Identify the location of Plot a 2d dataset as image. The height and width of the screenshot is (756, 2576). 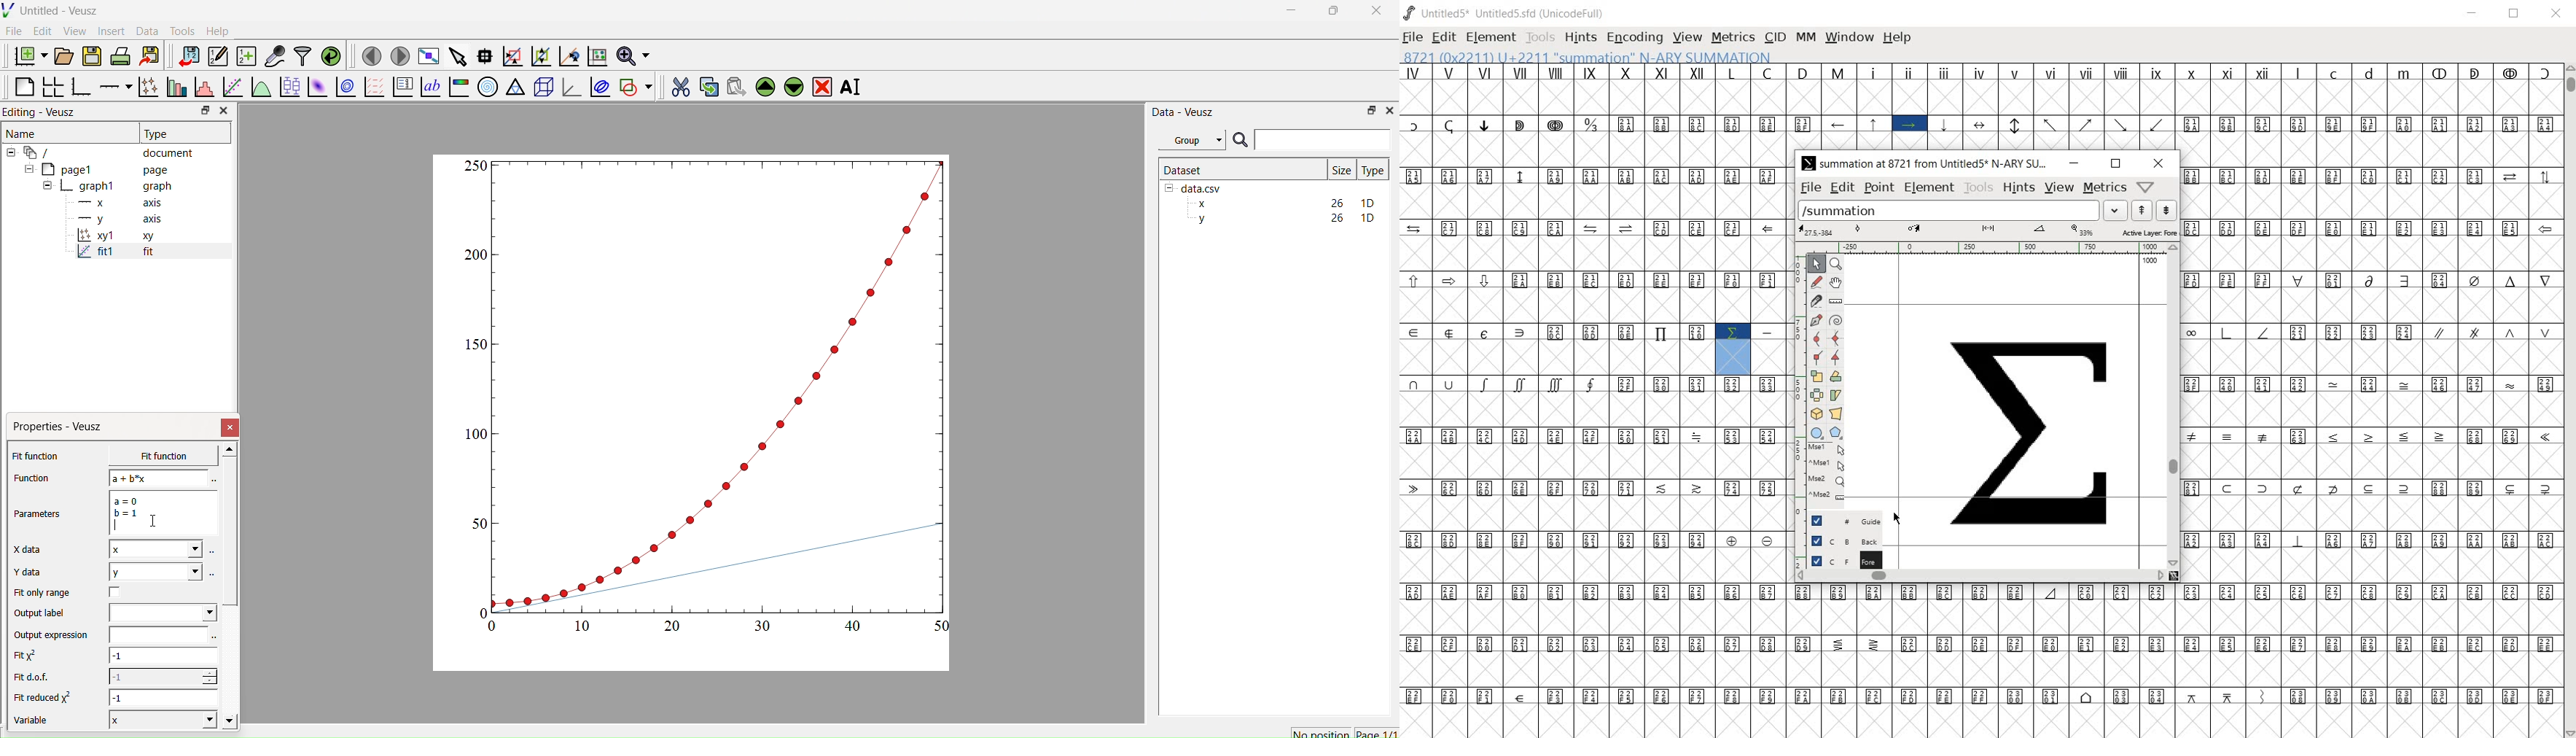
(316, 87).